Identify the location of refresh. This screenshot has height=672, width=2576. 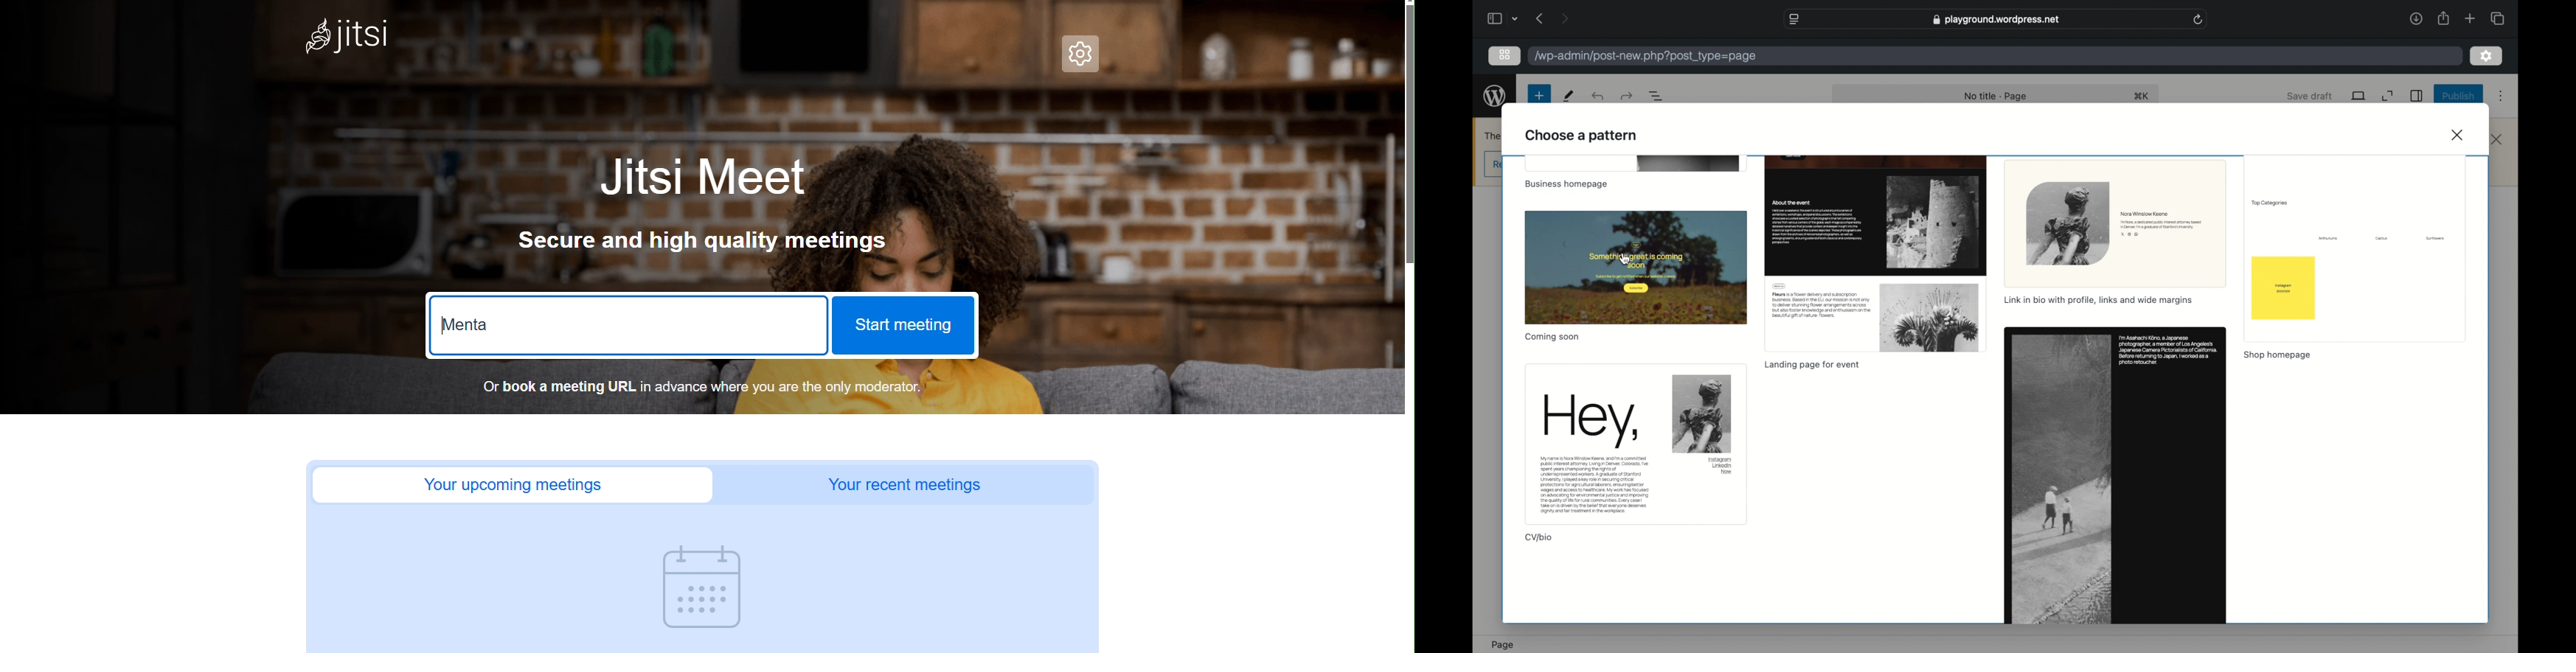
(2199, 20).